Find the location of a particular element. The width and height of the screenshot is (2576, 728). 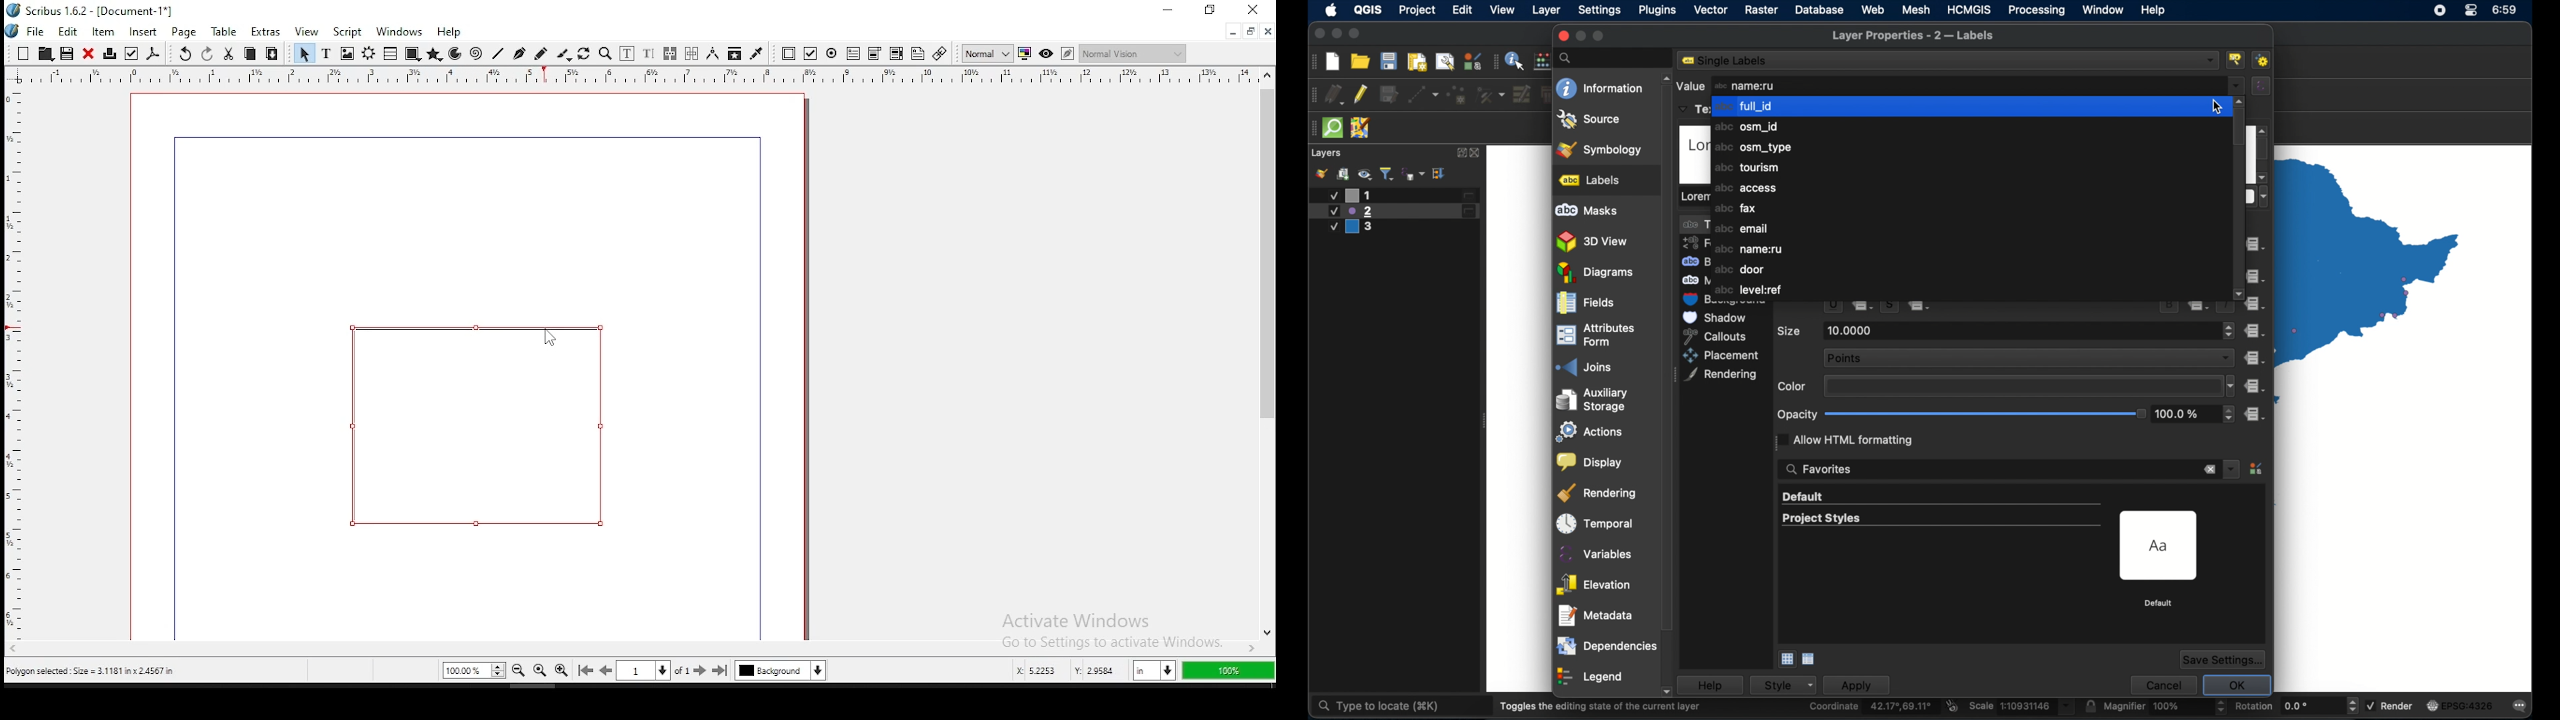

scroll down arrow is located at coordinates (1672, 693).